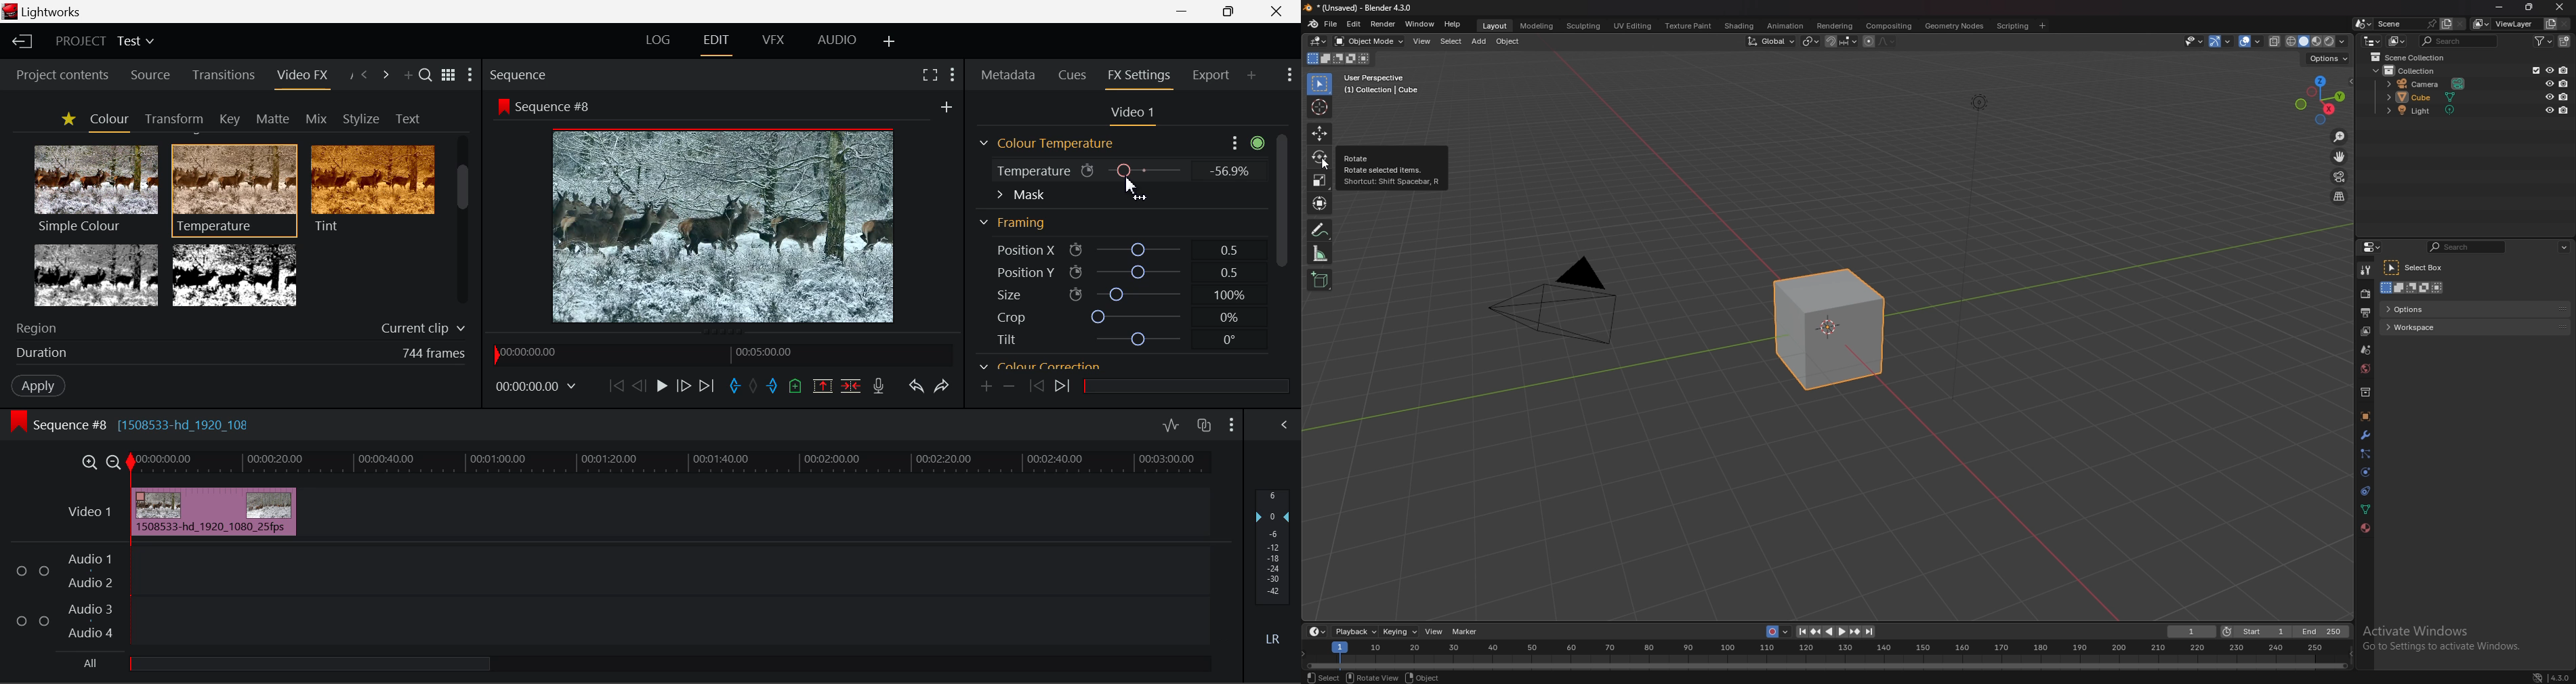 The height and width of the screenshot is (700, 2576). I want to click on editor type, so click(2372, 41).